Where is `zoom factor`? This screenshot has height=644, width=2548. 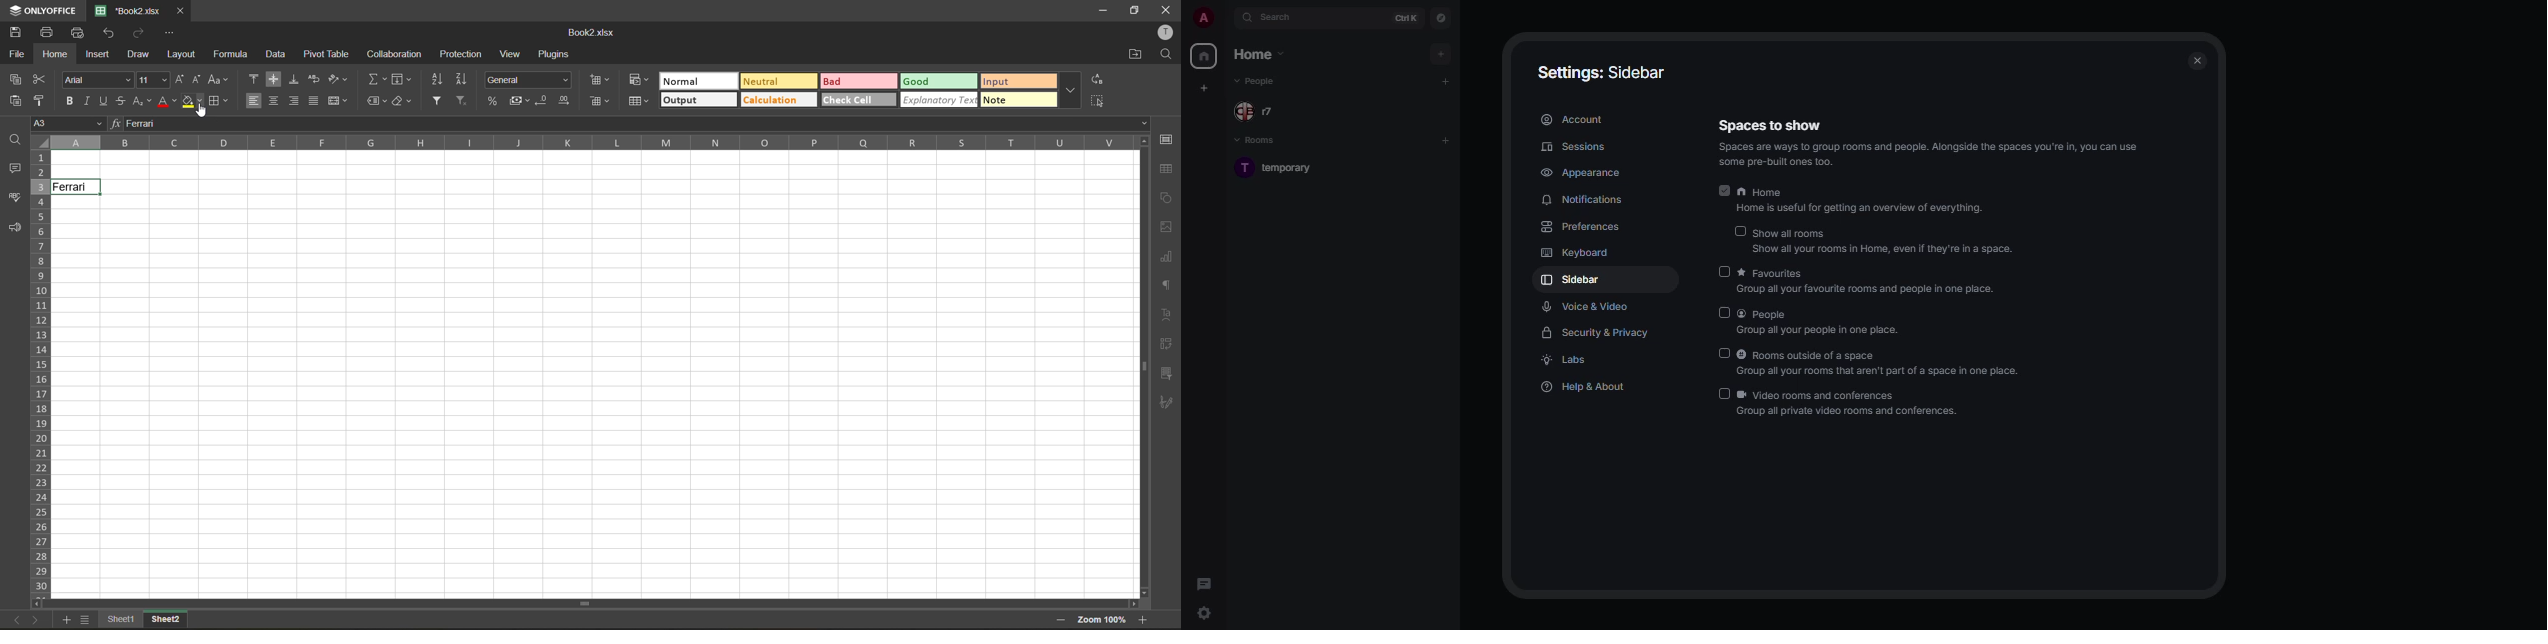
zoom factor is located at coordinates (1103, 620).